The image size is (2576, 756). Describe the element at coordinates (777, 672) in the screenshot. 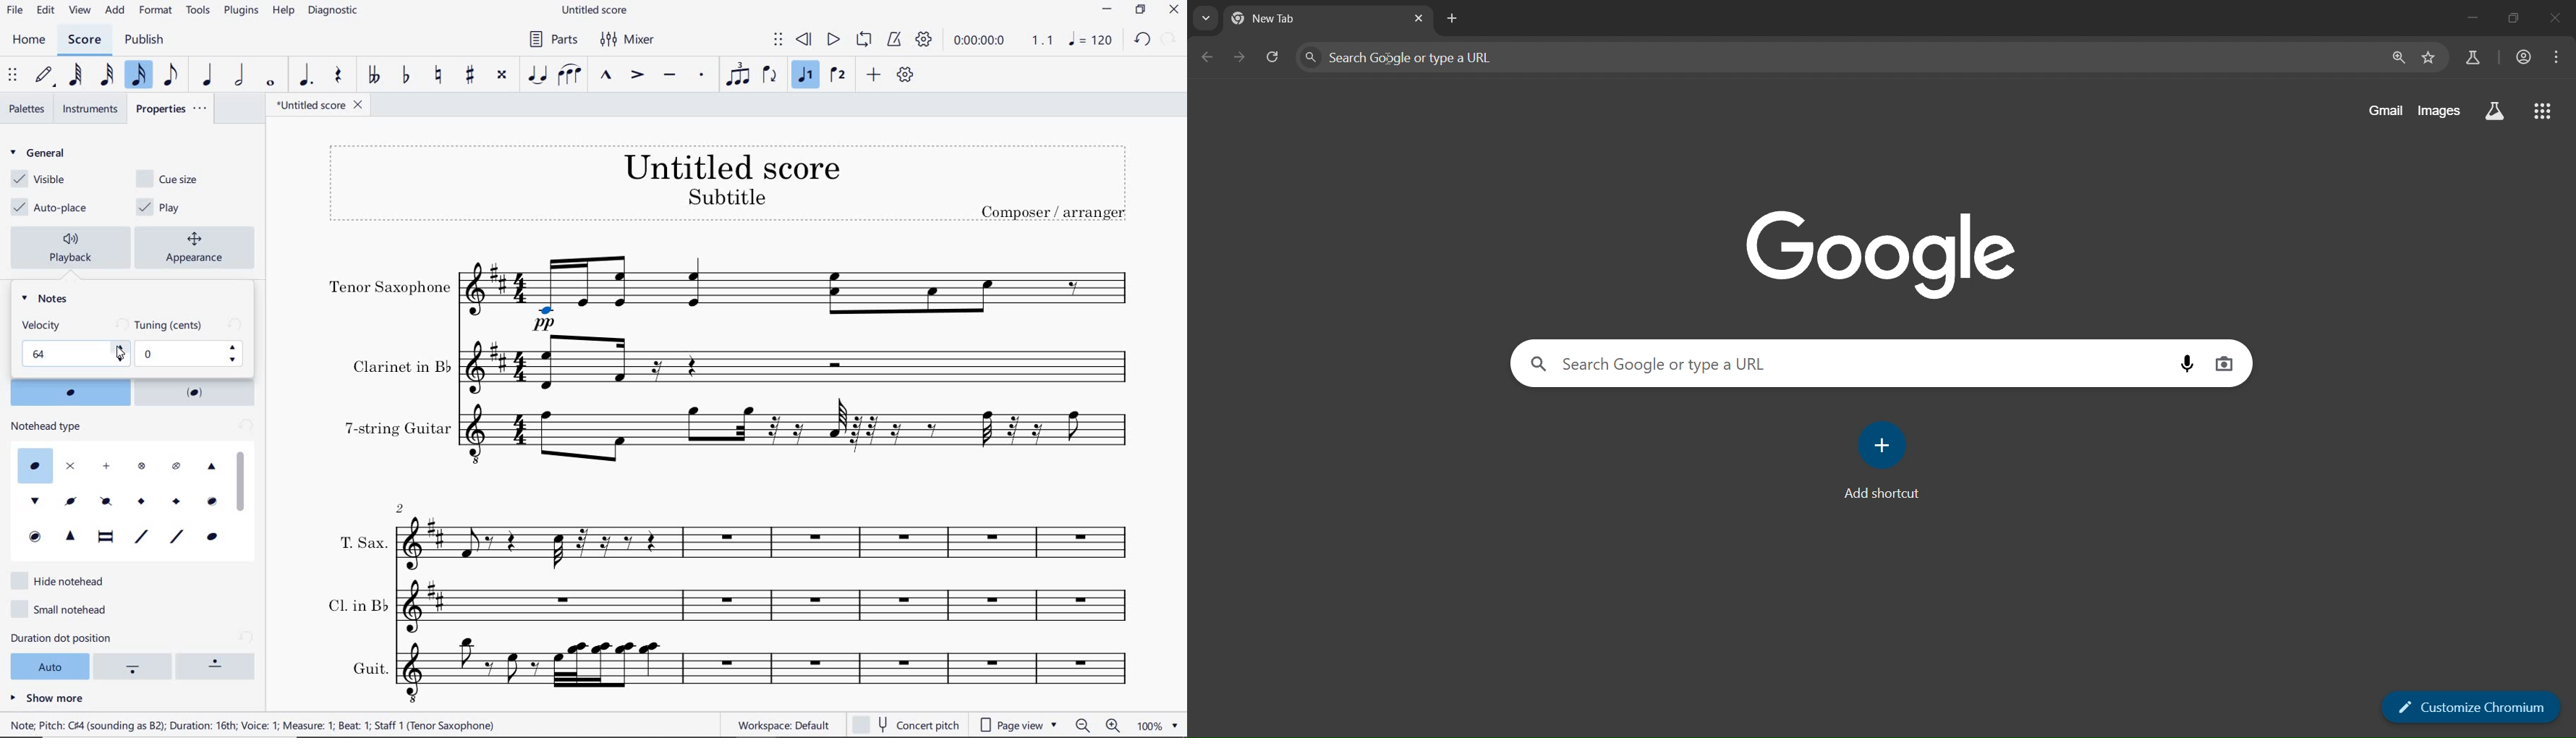

I see `Guit.` at that location.